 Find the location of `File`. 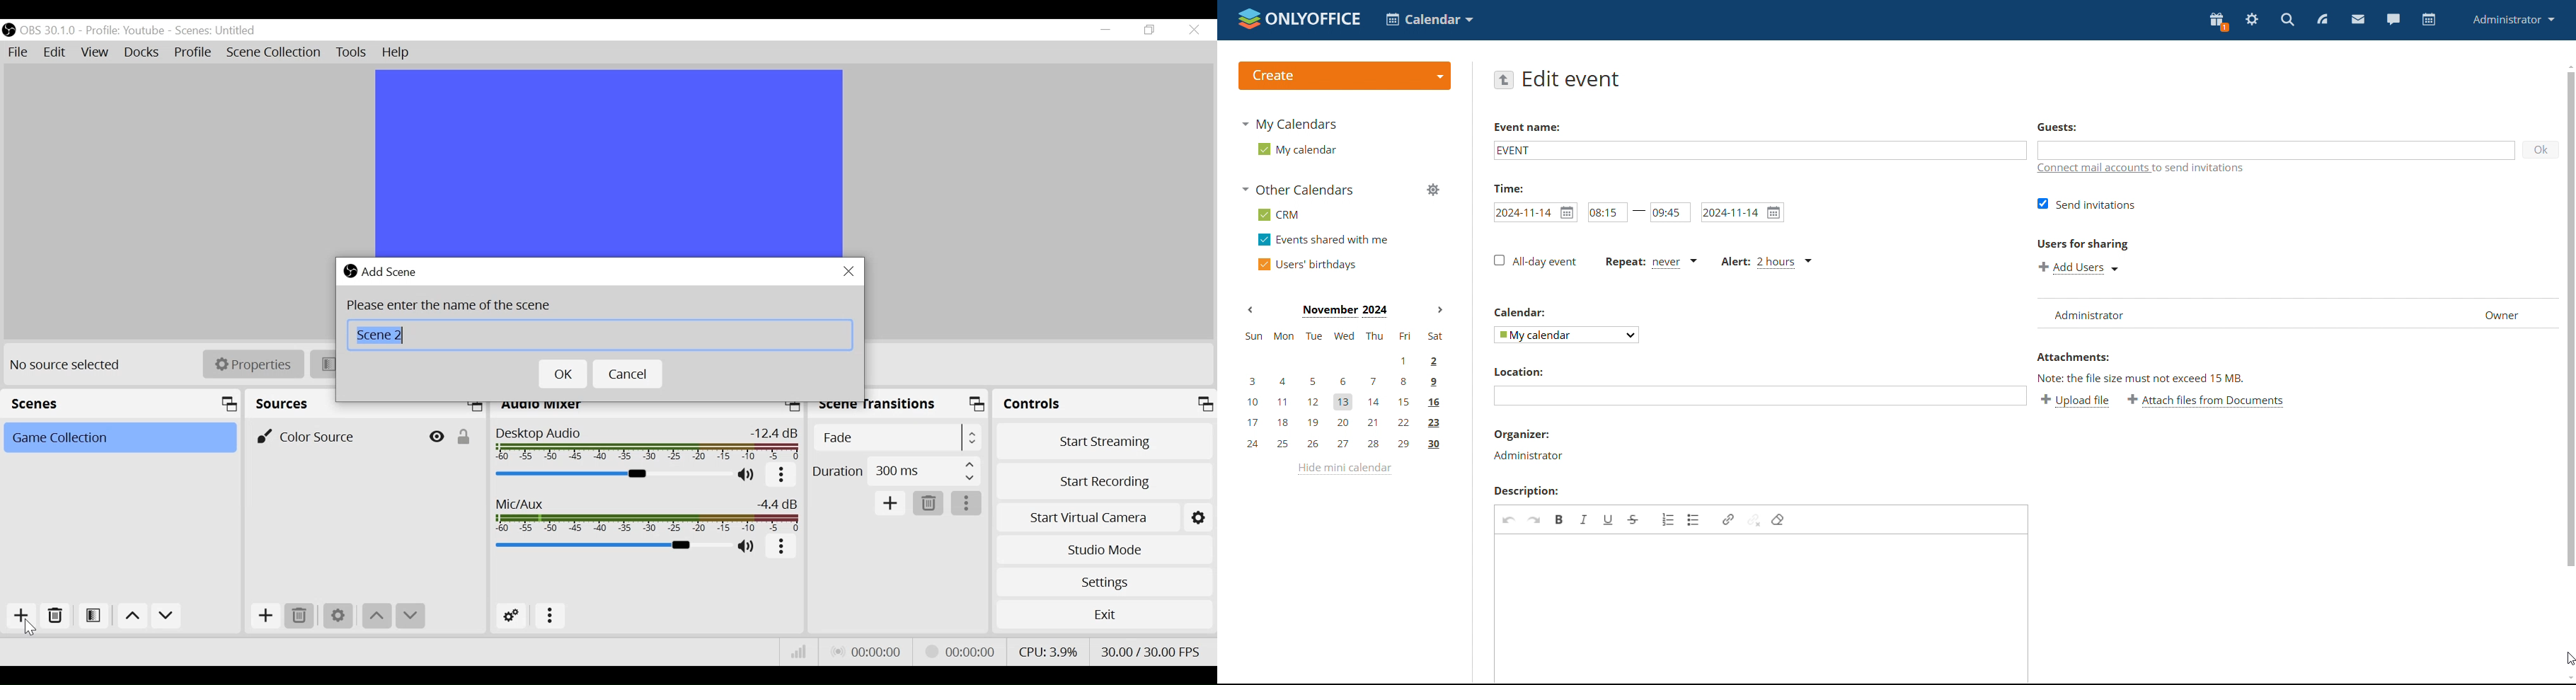

File is located at coordinates (18, 51).